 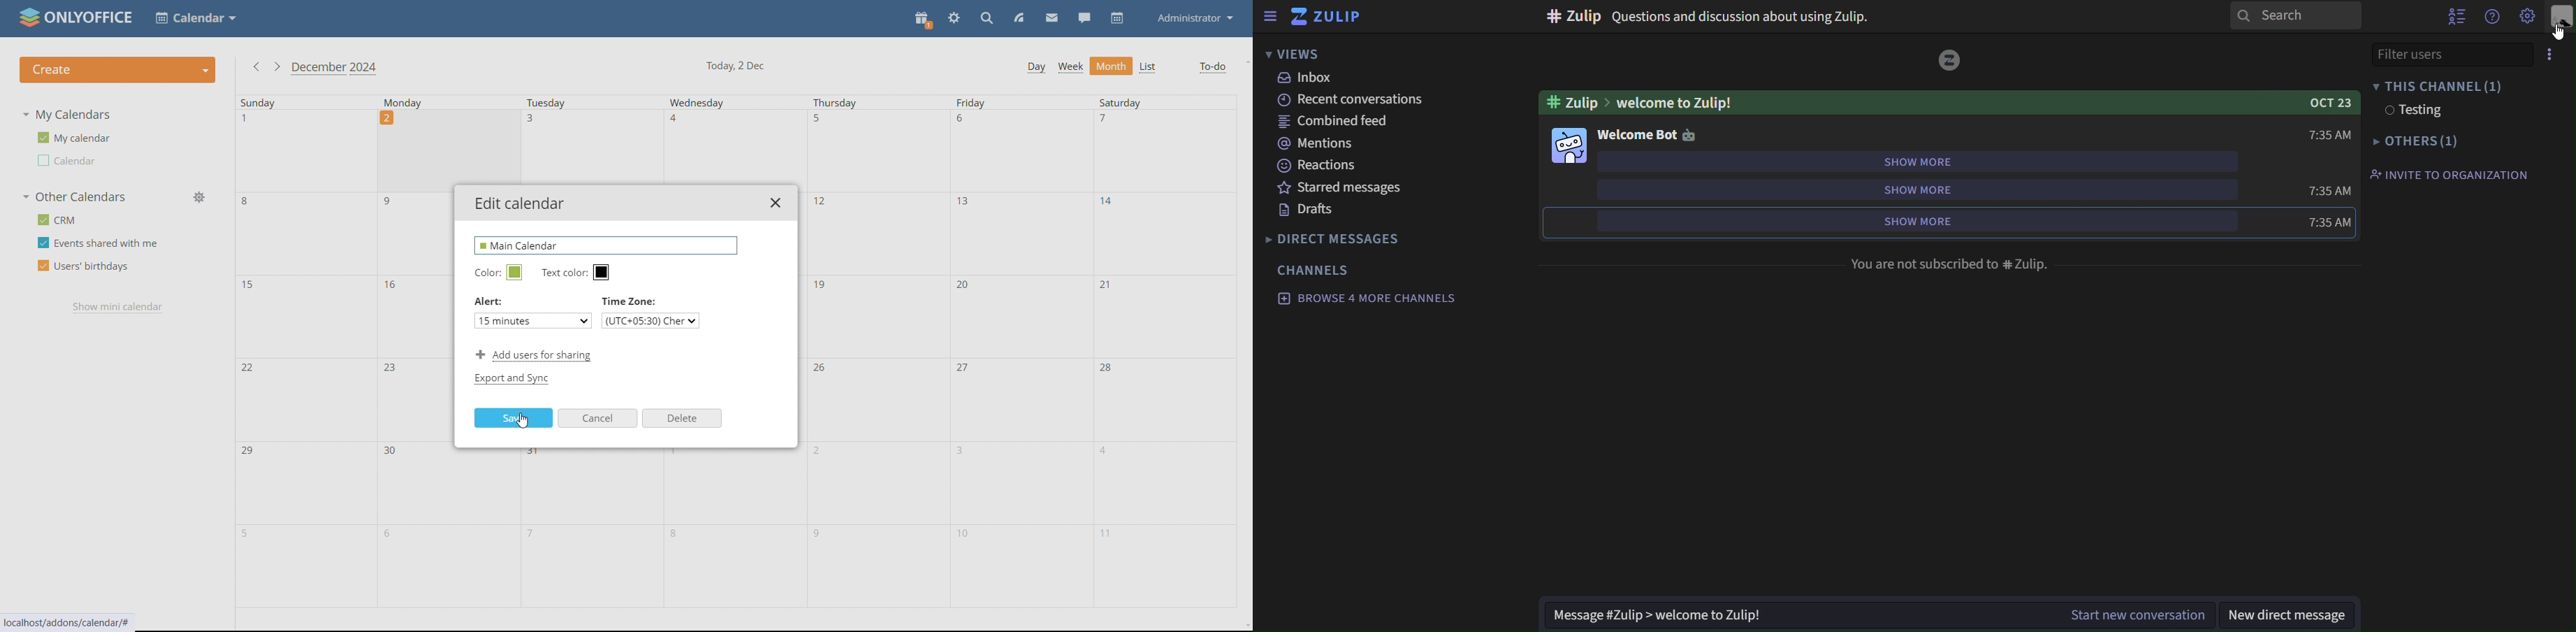 I want to click on filter users, so click(x=2461, y=54).